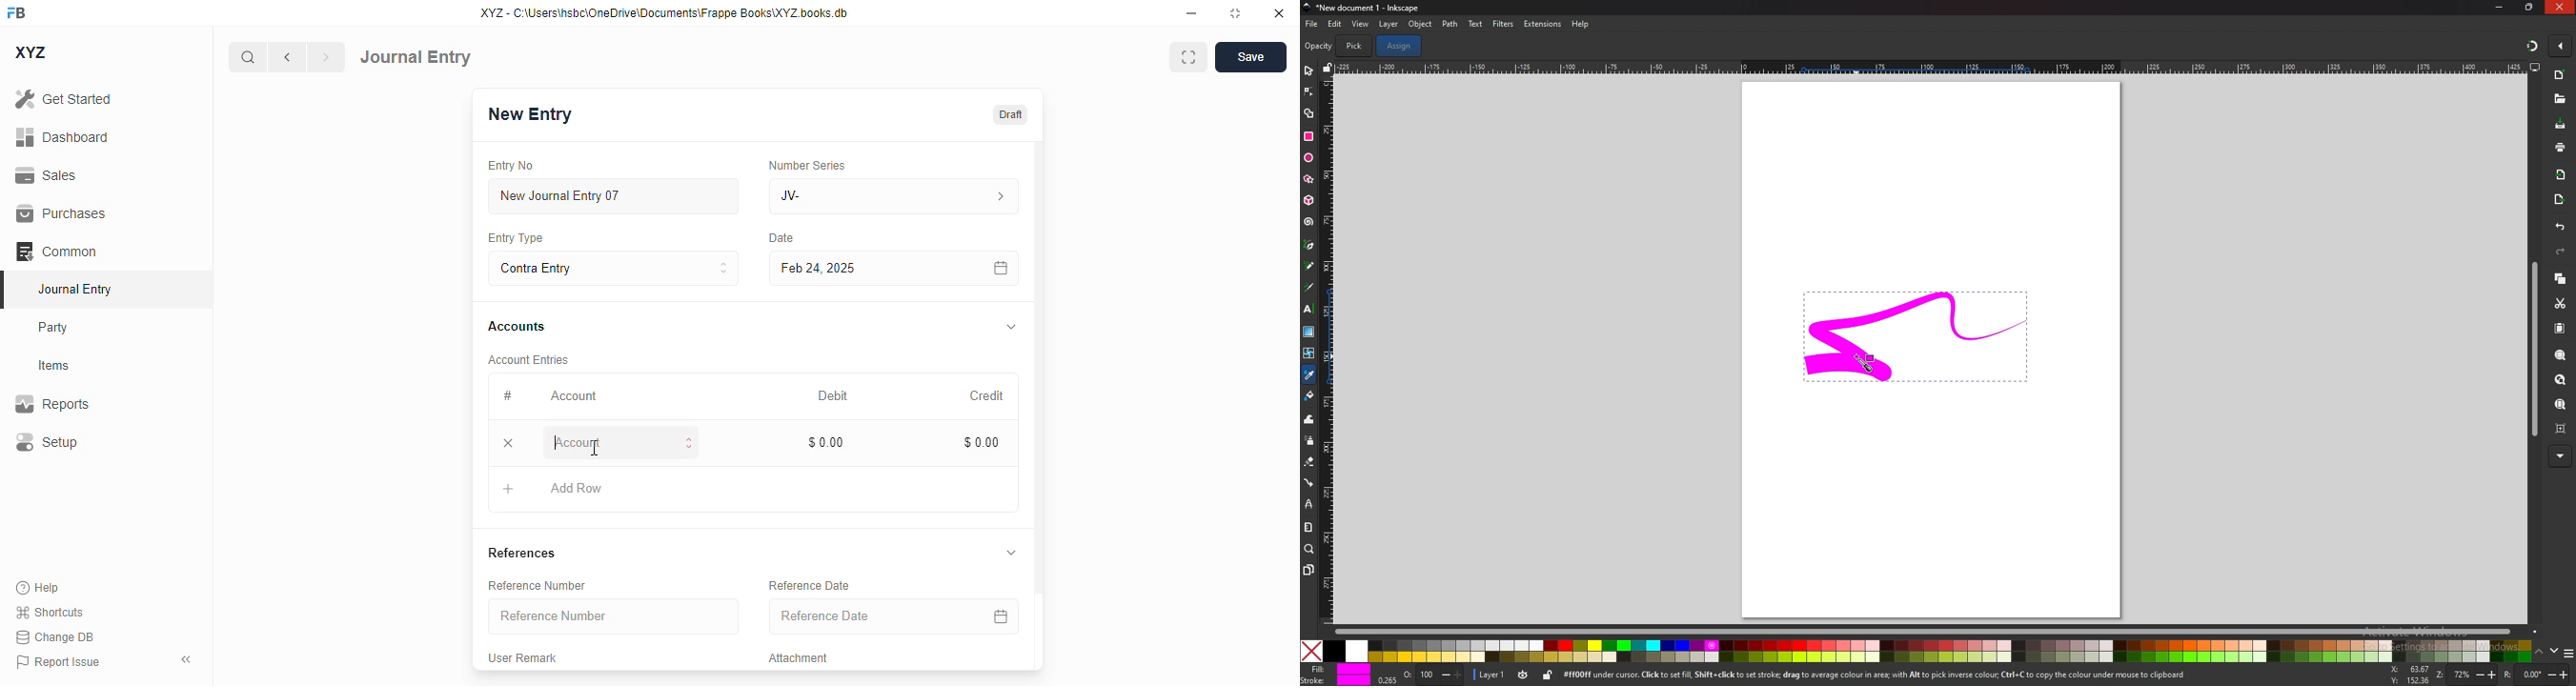 The image size is (2576, 700). What do you see at coordinates (827, 442) in the screenshot?
I see `$0.00` at bounding box center [827, 442].